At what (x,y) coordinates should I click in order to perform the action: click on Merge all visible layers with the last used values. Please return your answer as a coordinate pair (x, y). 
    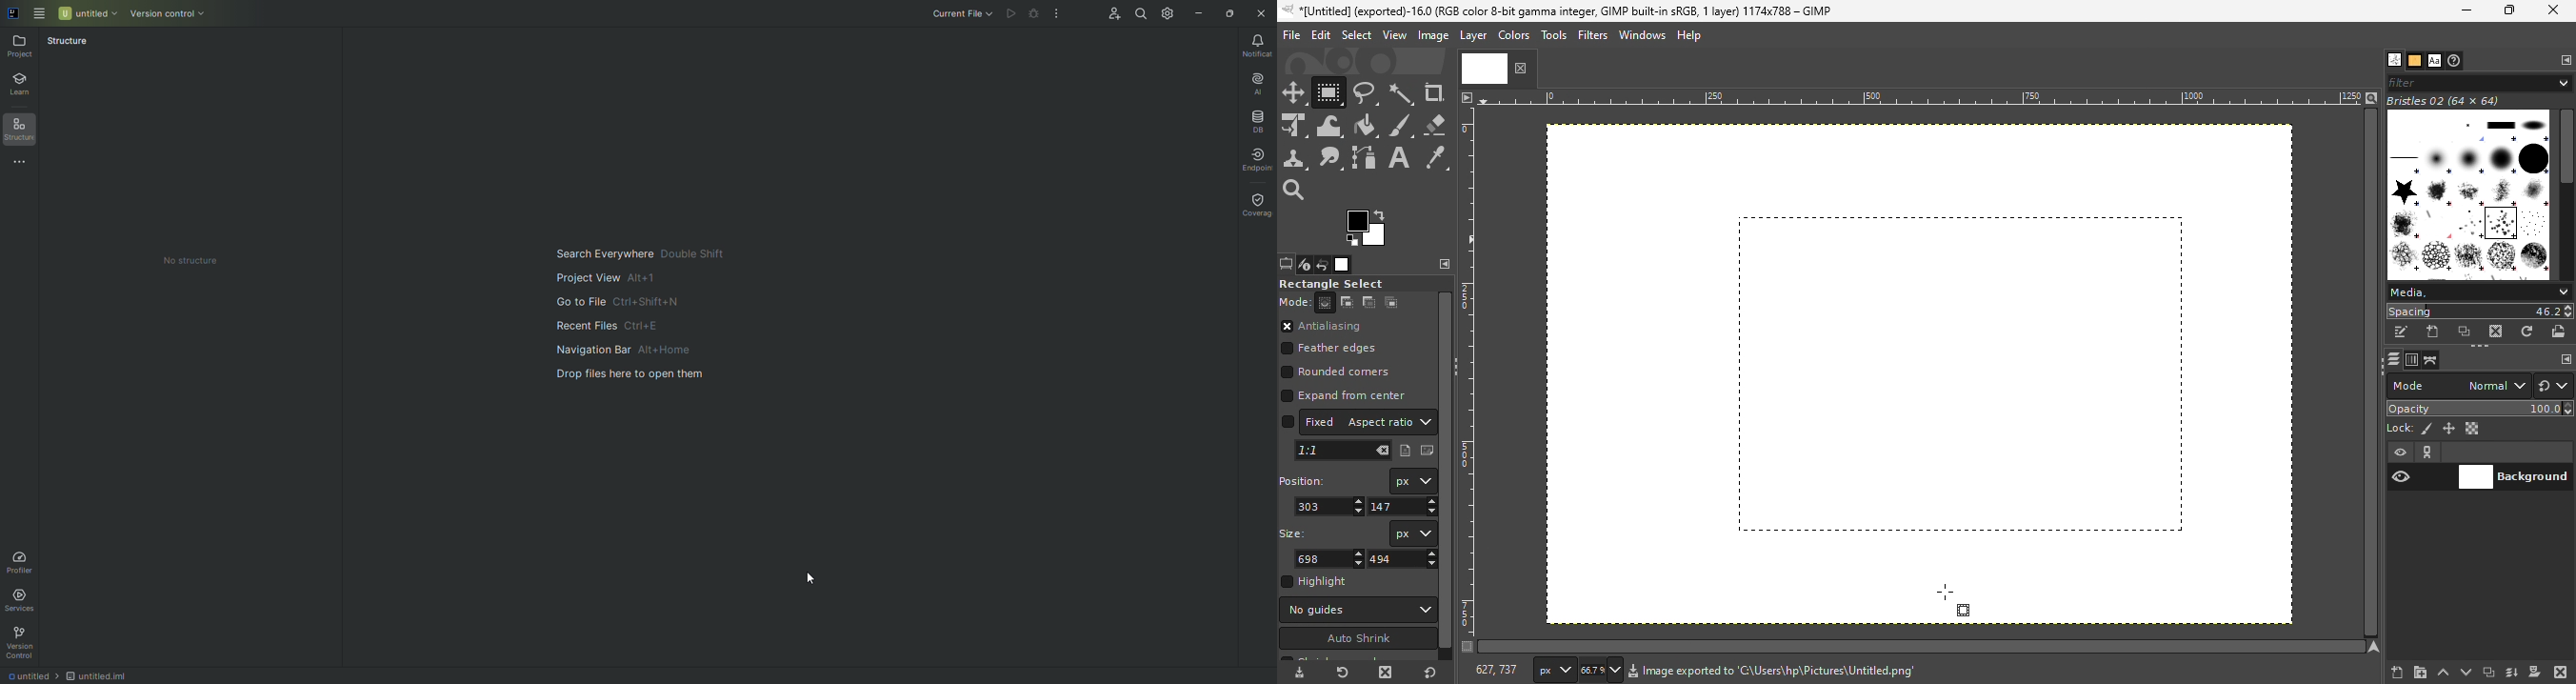
    Looking at the image, I should click on (2511, 673).